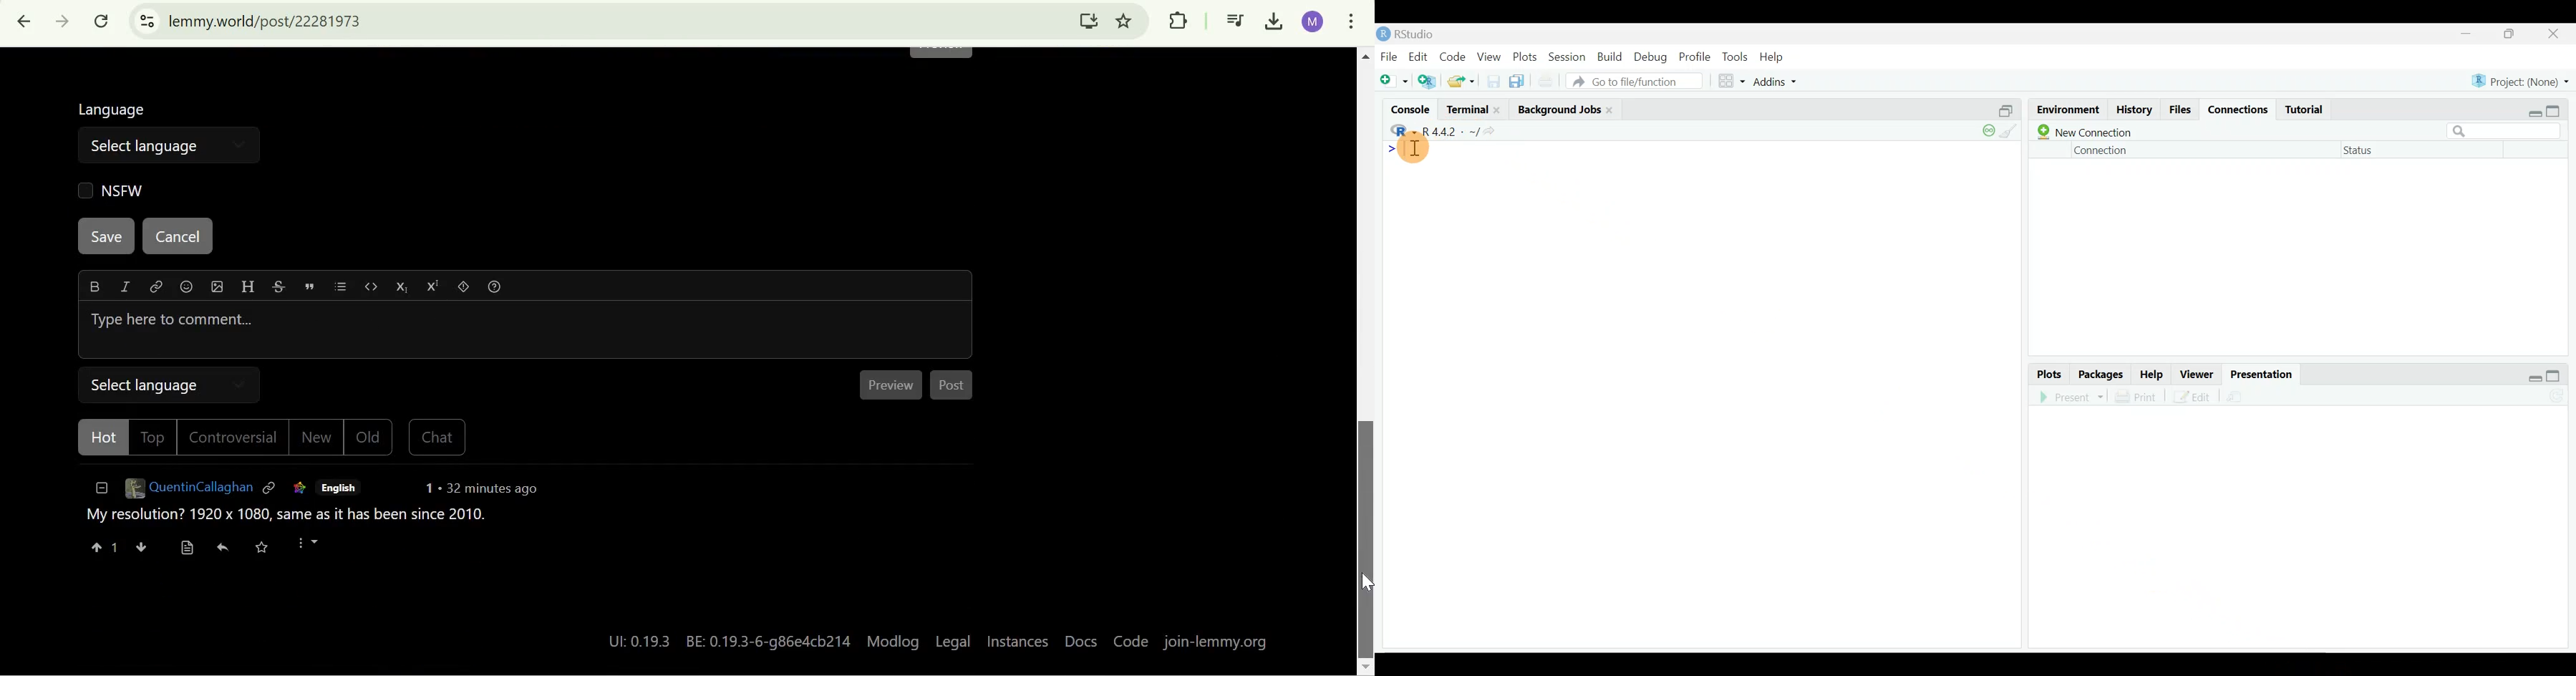 Image resolution: width=2576 pixels, height=700 pixels. Describe the element at coordinates (1773, 54) in the screenshot. I see `Help` at that location.